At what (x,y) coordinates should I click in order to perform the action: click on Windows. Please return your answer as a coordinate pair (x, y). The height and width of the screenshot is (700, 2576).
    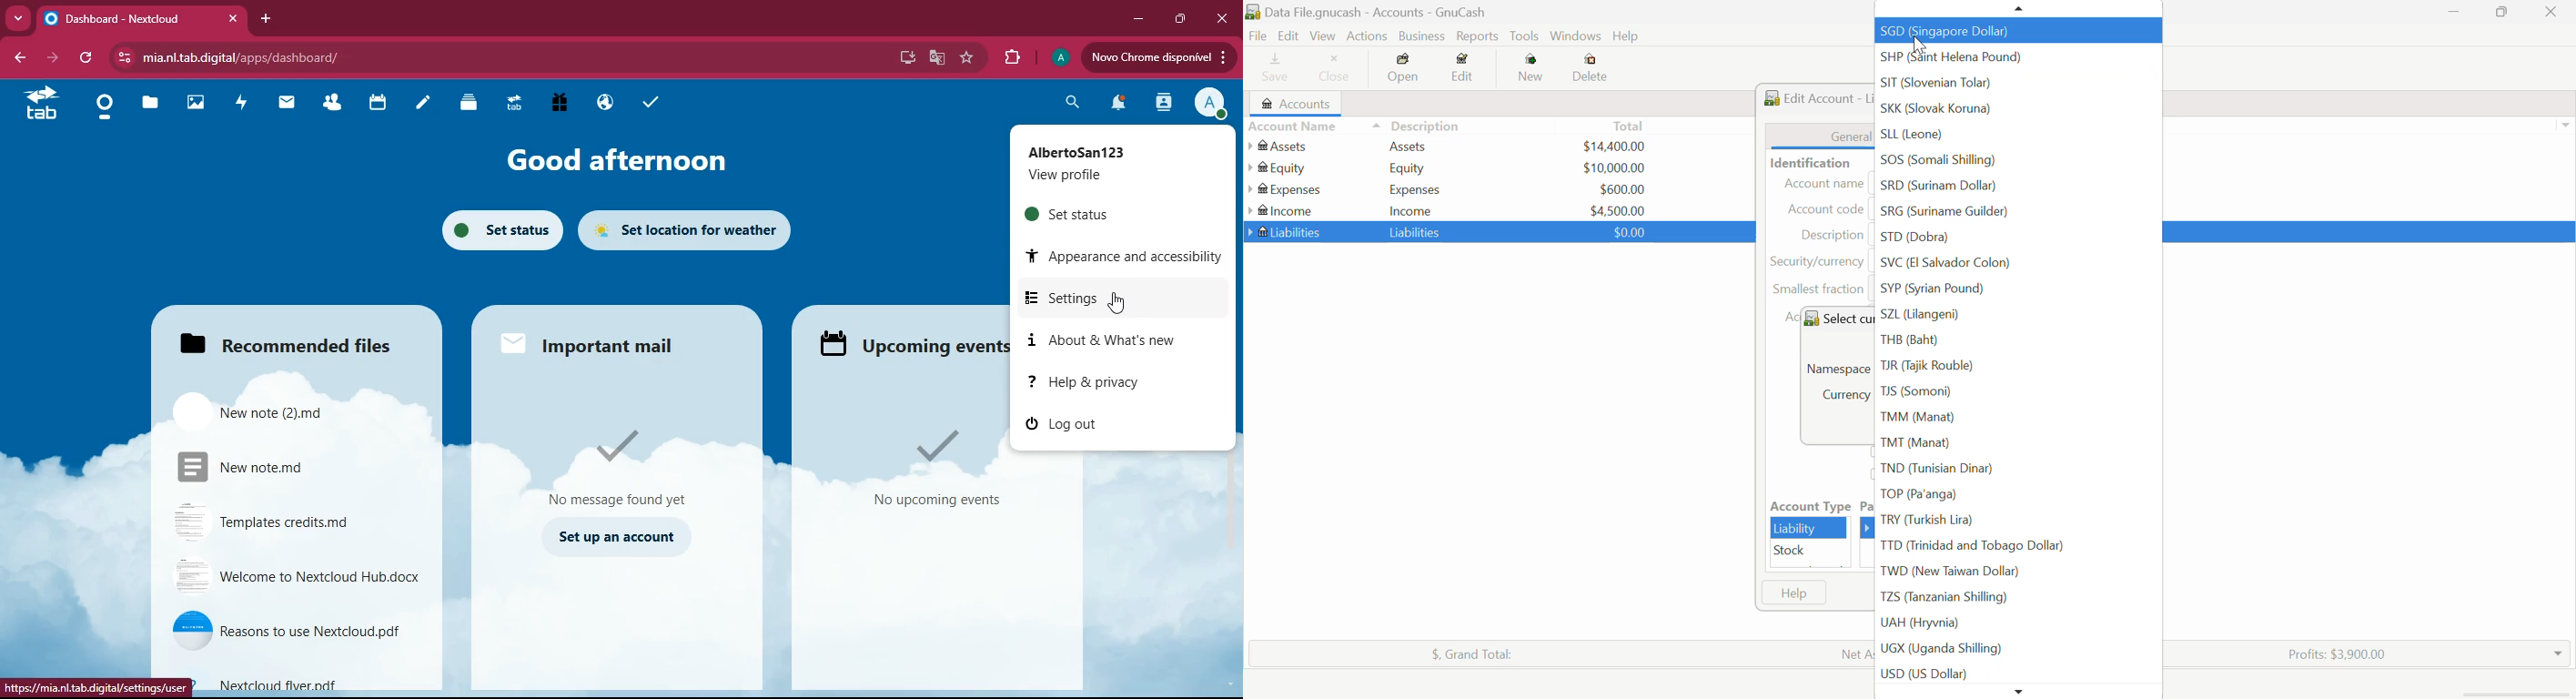
    Looking at the image, I should click on (1576, 38).